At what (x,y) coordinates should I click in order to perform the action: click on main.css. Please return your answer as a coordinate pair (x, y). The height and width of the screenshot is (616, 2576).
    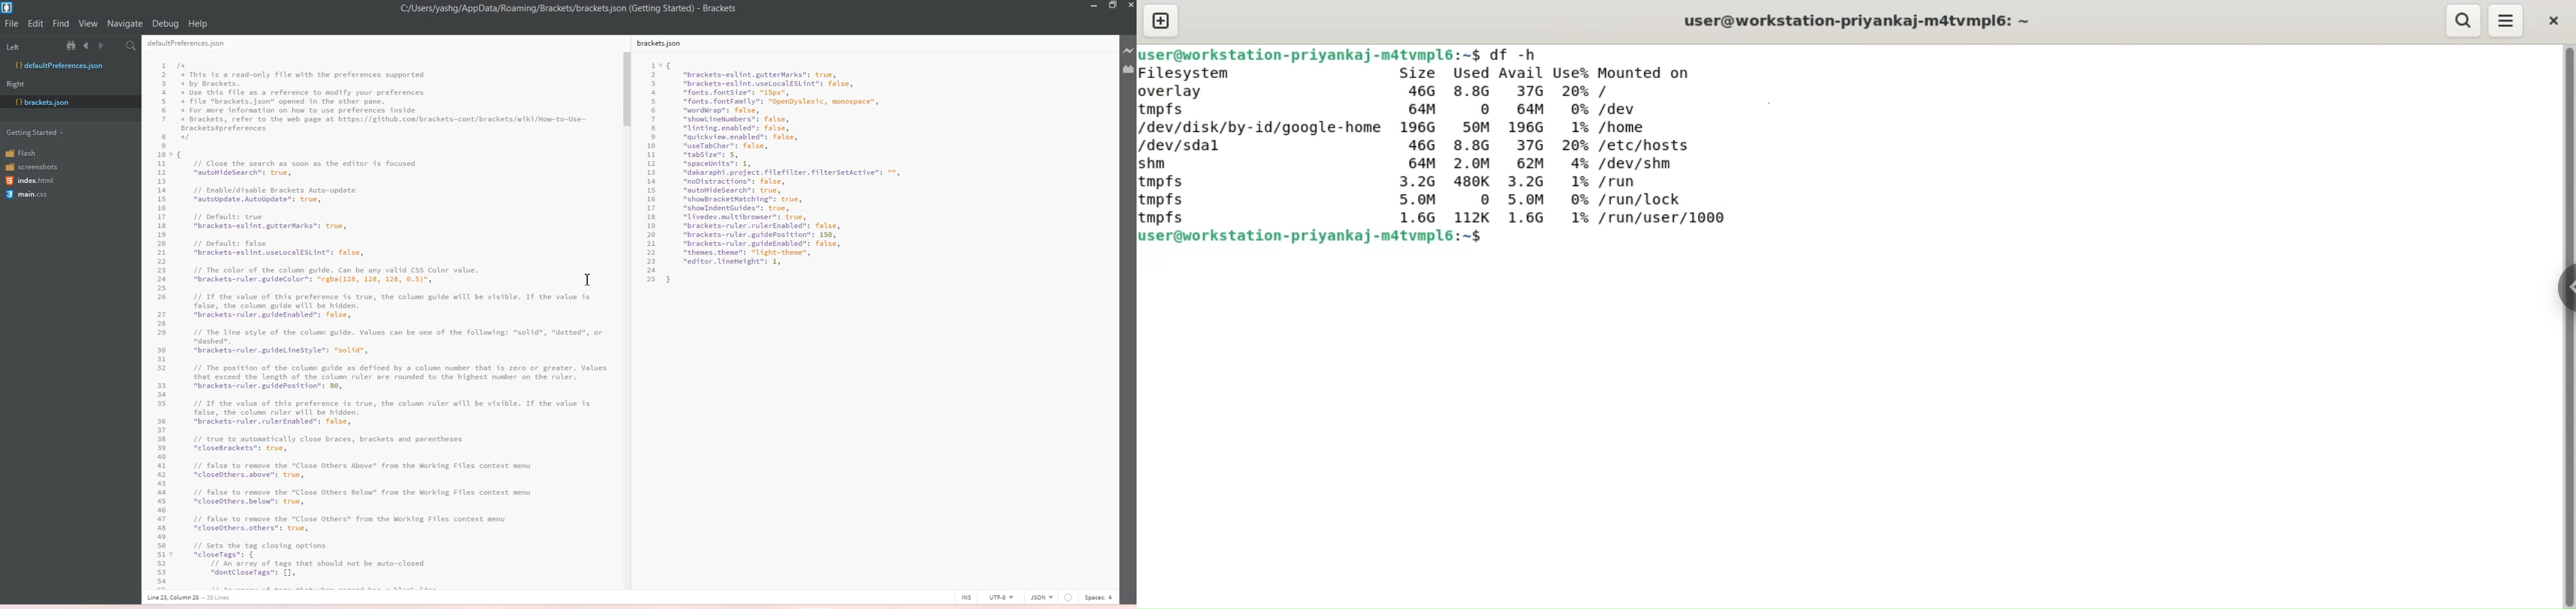
    Looking at the image, I should click on (29, 196).